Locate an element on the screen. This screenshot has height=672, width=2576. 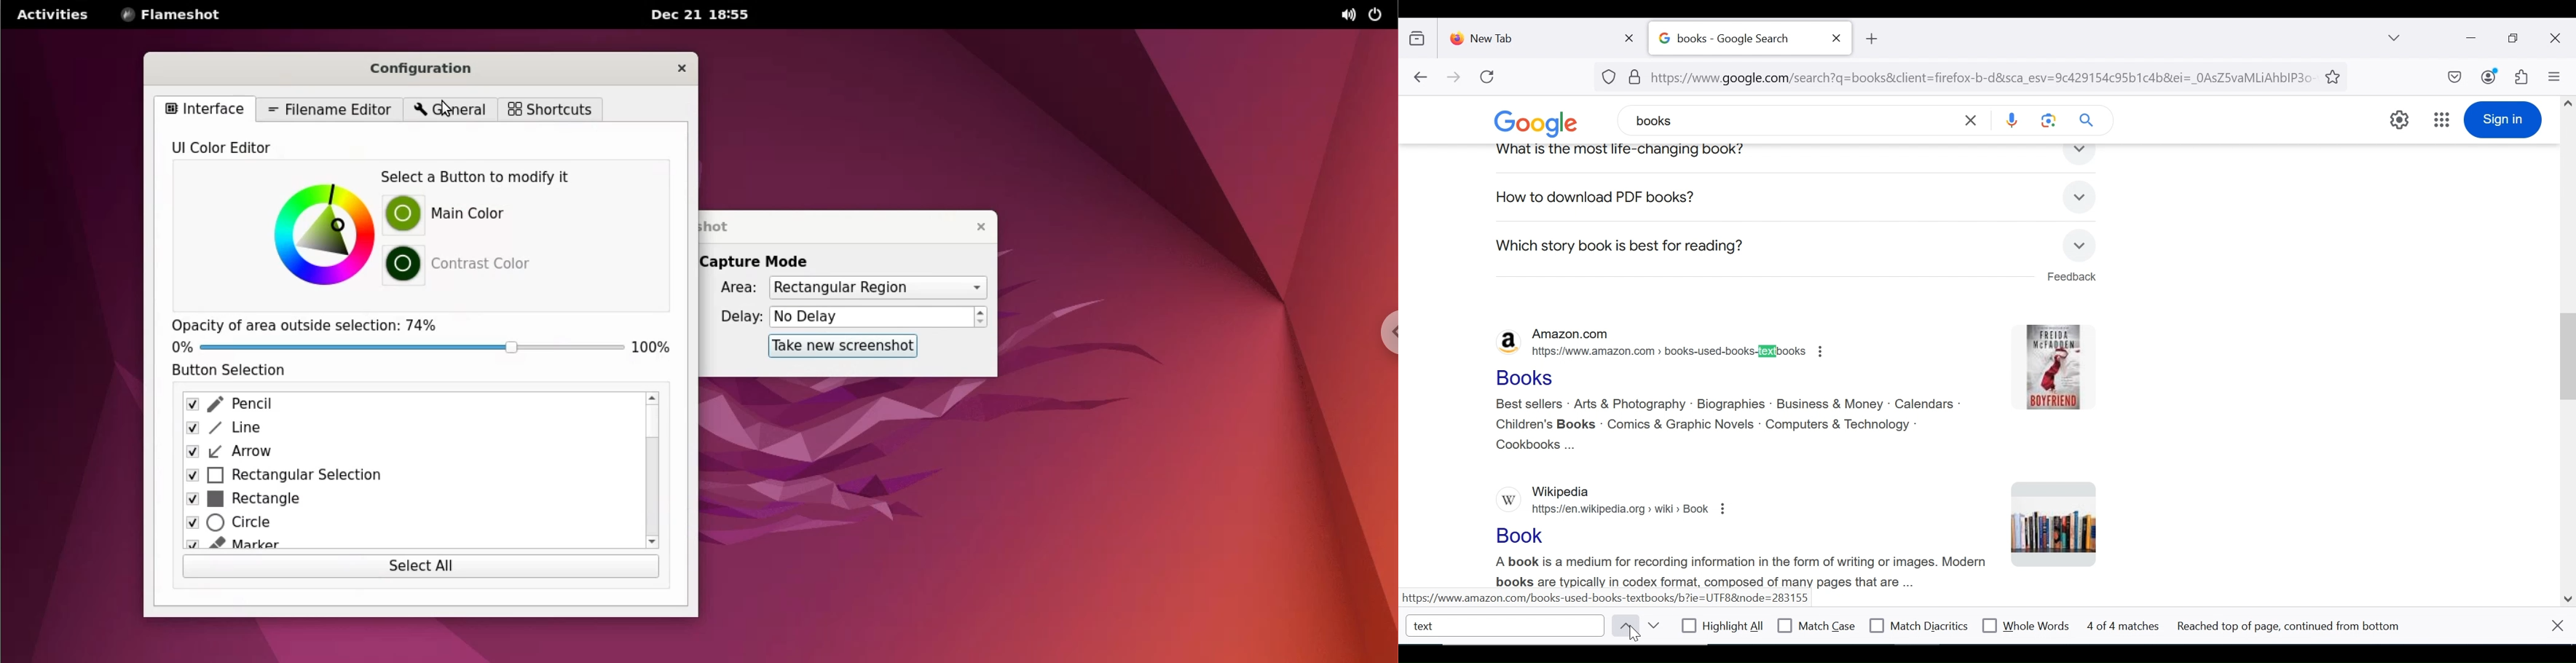
match case is located at coordinates (1817, 626).